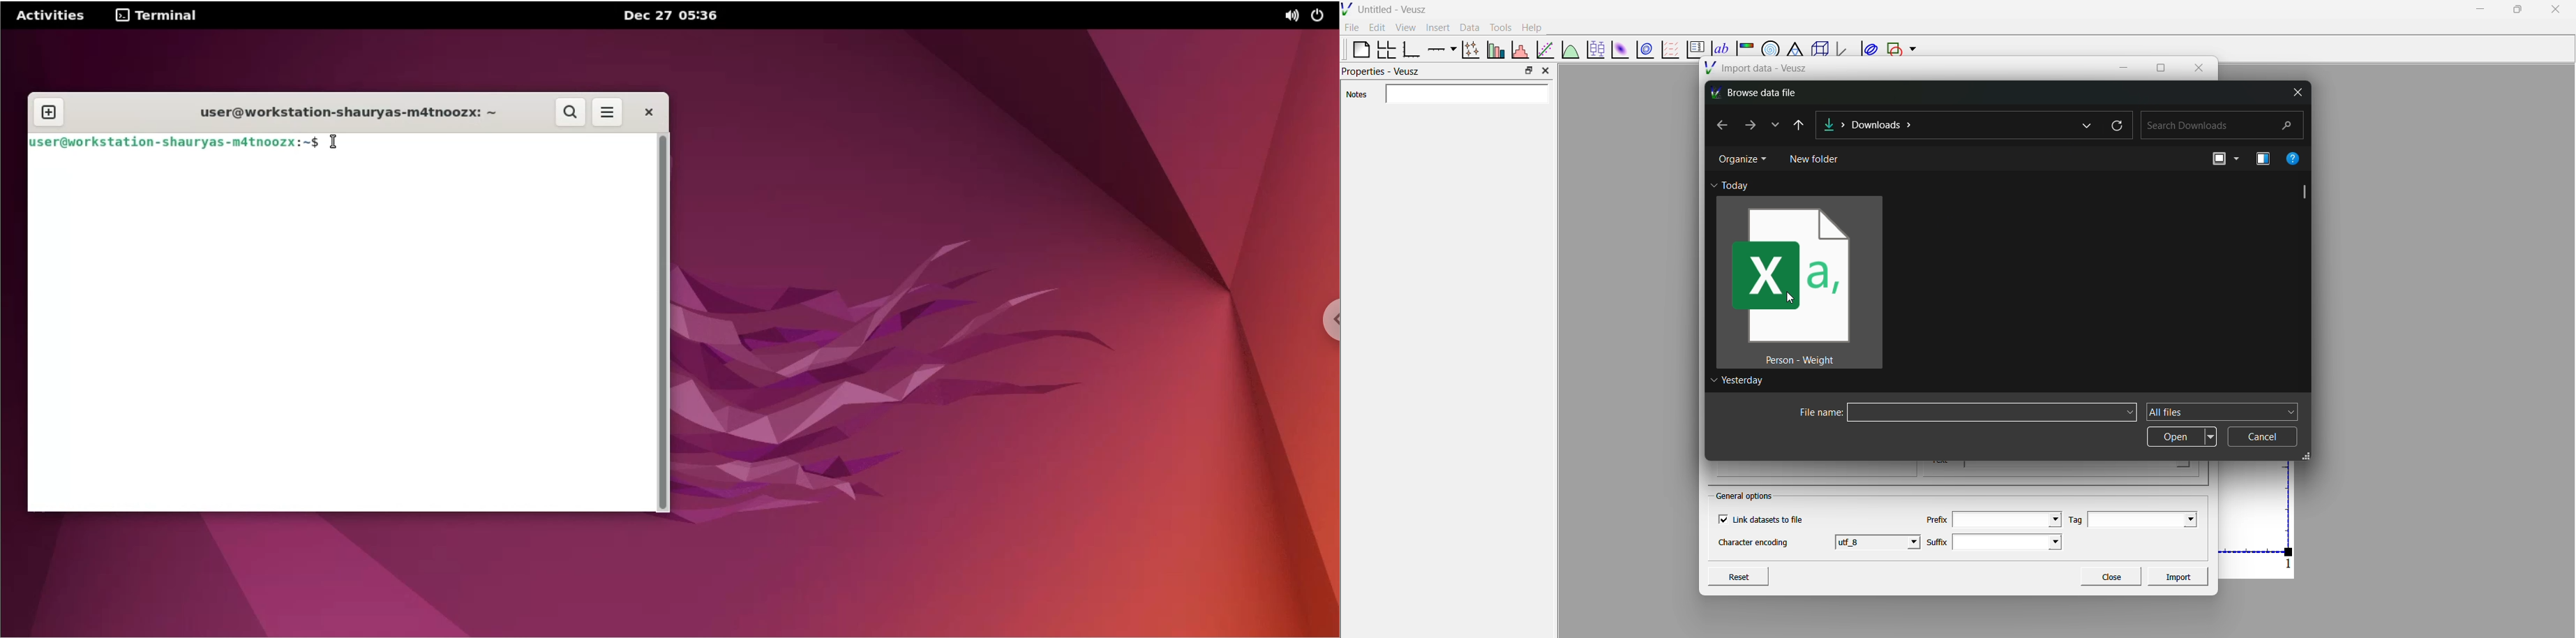  Describe the element at coordinates (2517, 8) in the screenshot. I see `maximize` at that location.